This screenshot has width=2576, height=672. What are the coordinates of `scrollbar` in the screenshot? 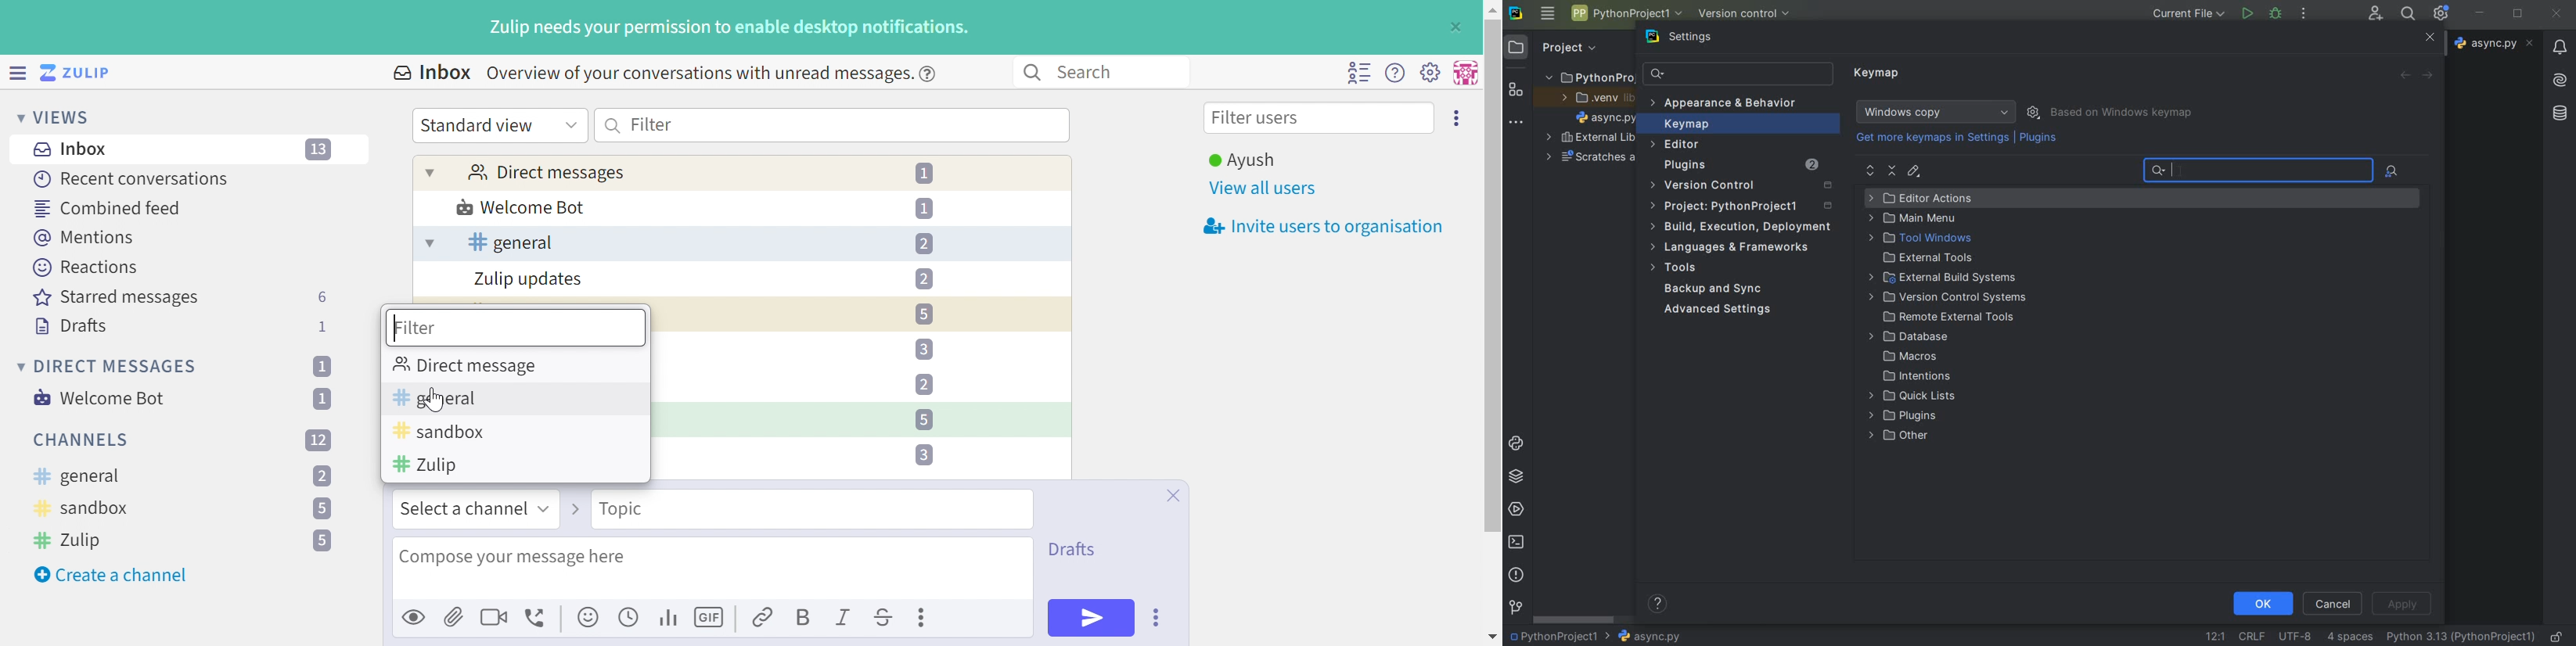 It's located at (1575, 620).